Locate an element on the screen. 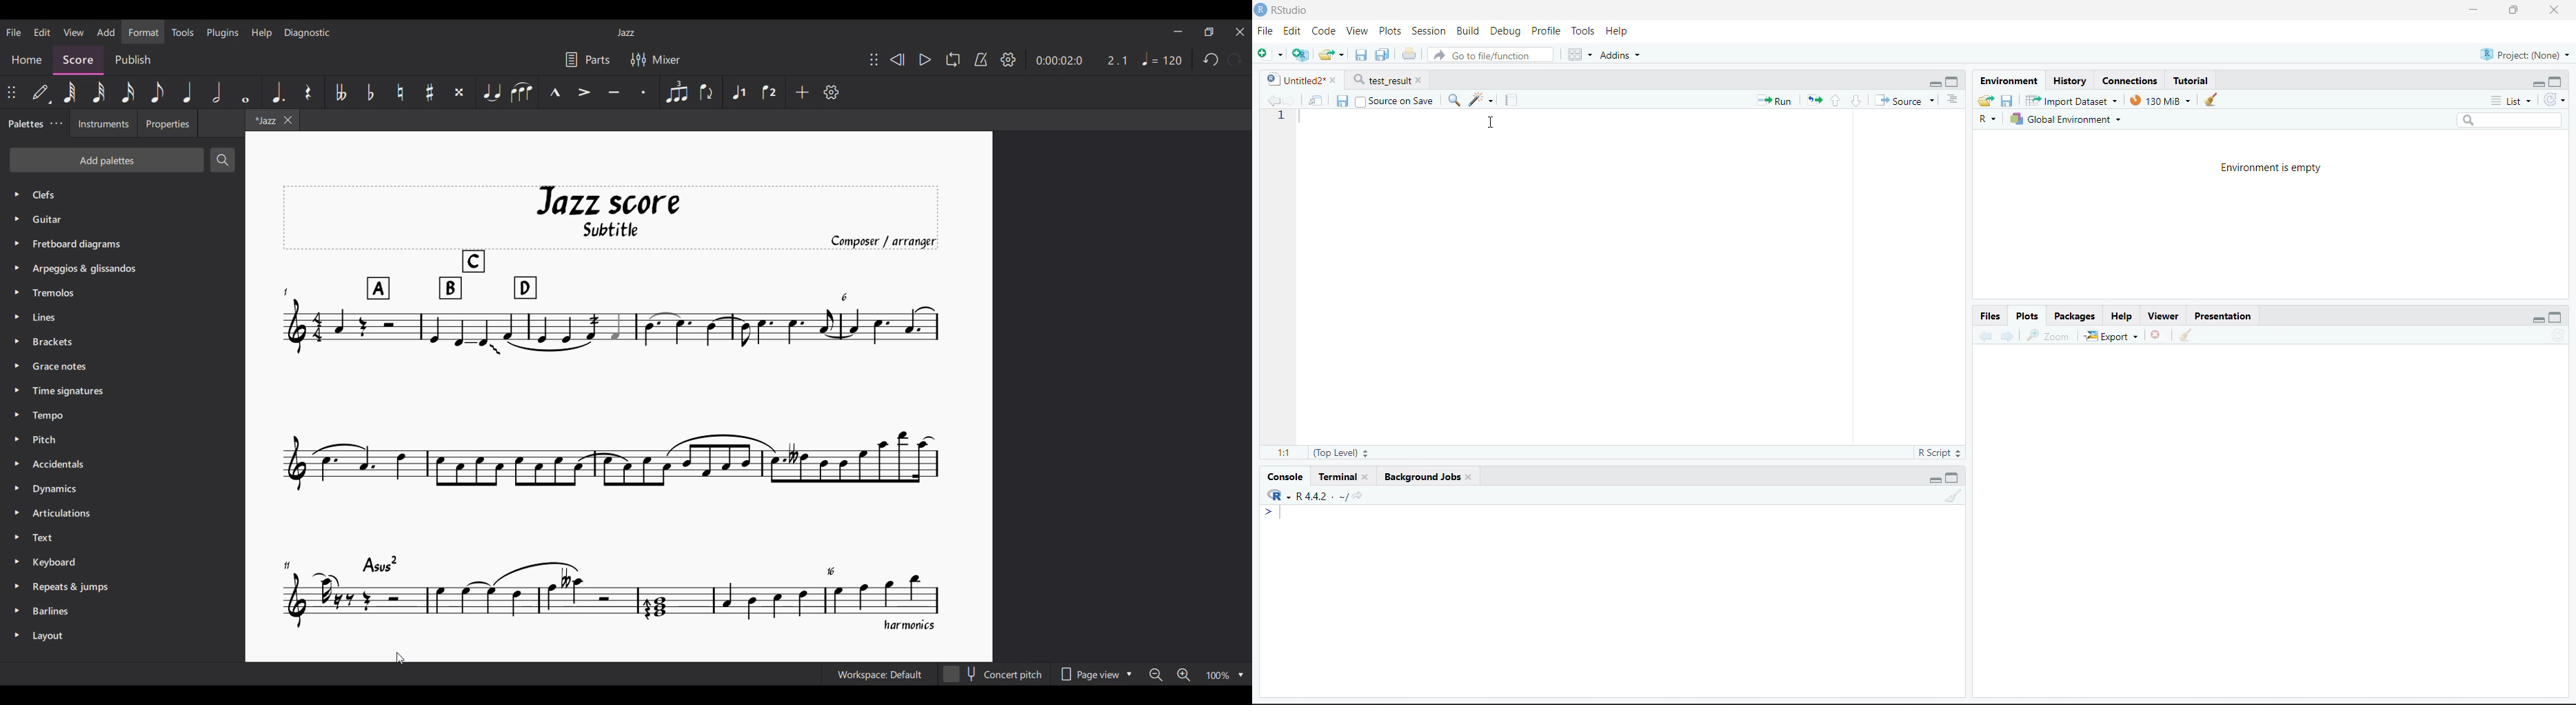 The height and width of the screenshot is (728, 2576). Presentation is located at coordinates (2223, 313).